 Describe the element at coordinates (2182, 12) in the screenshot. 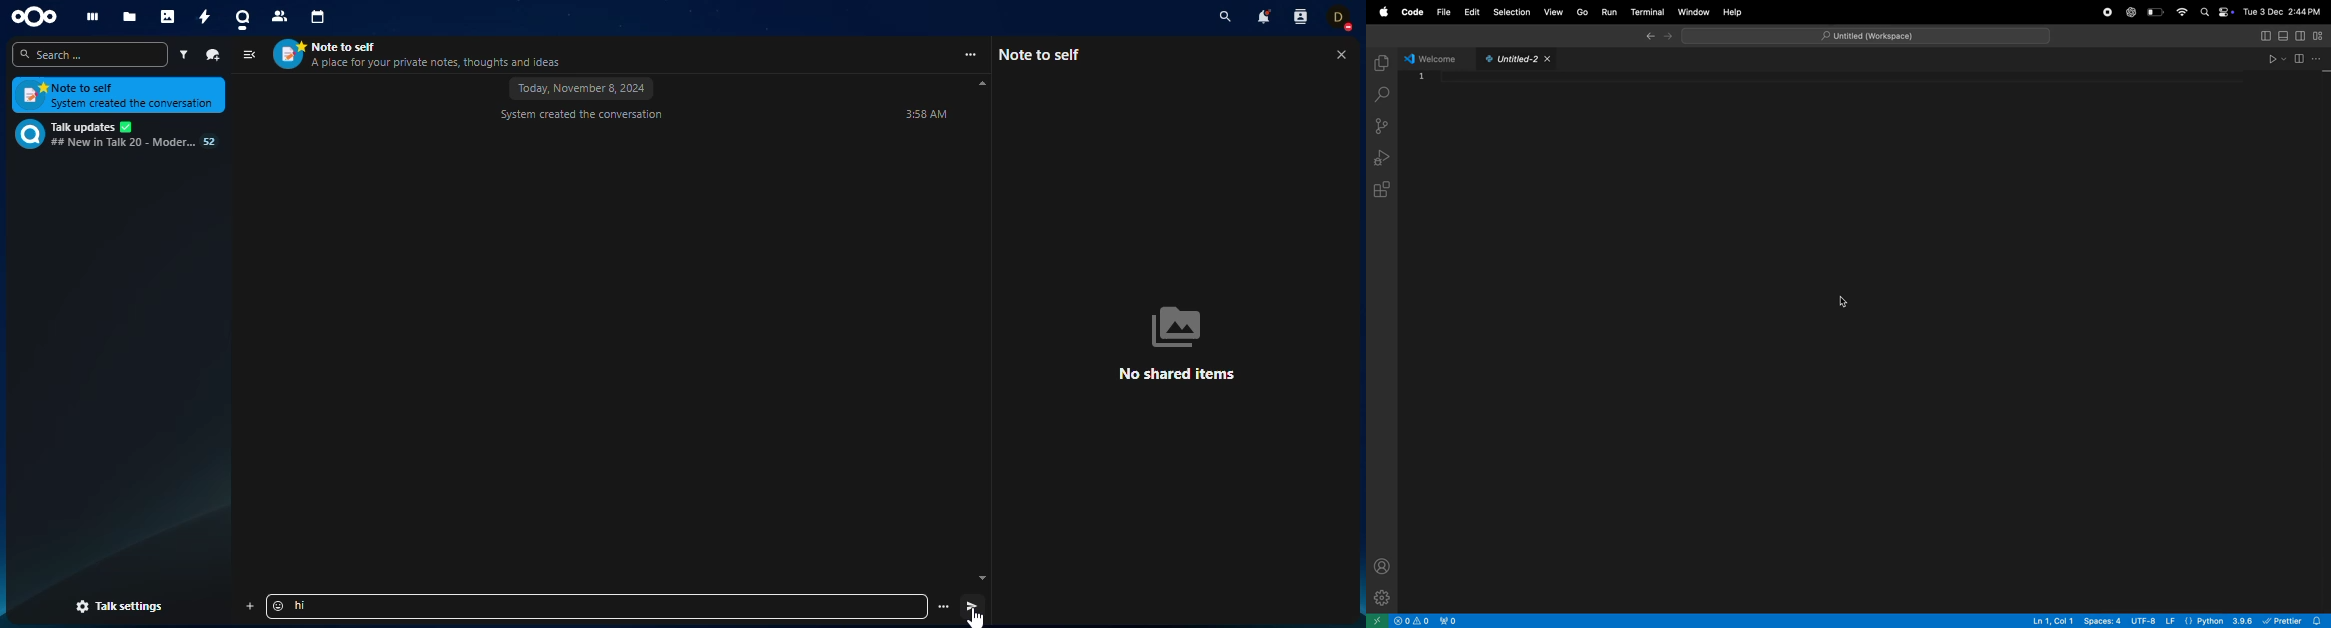

I see `wifi` at that location.